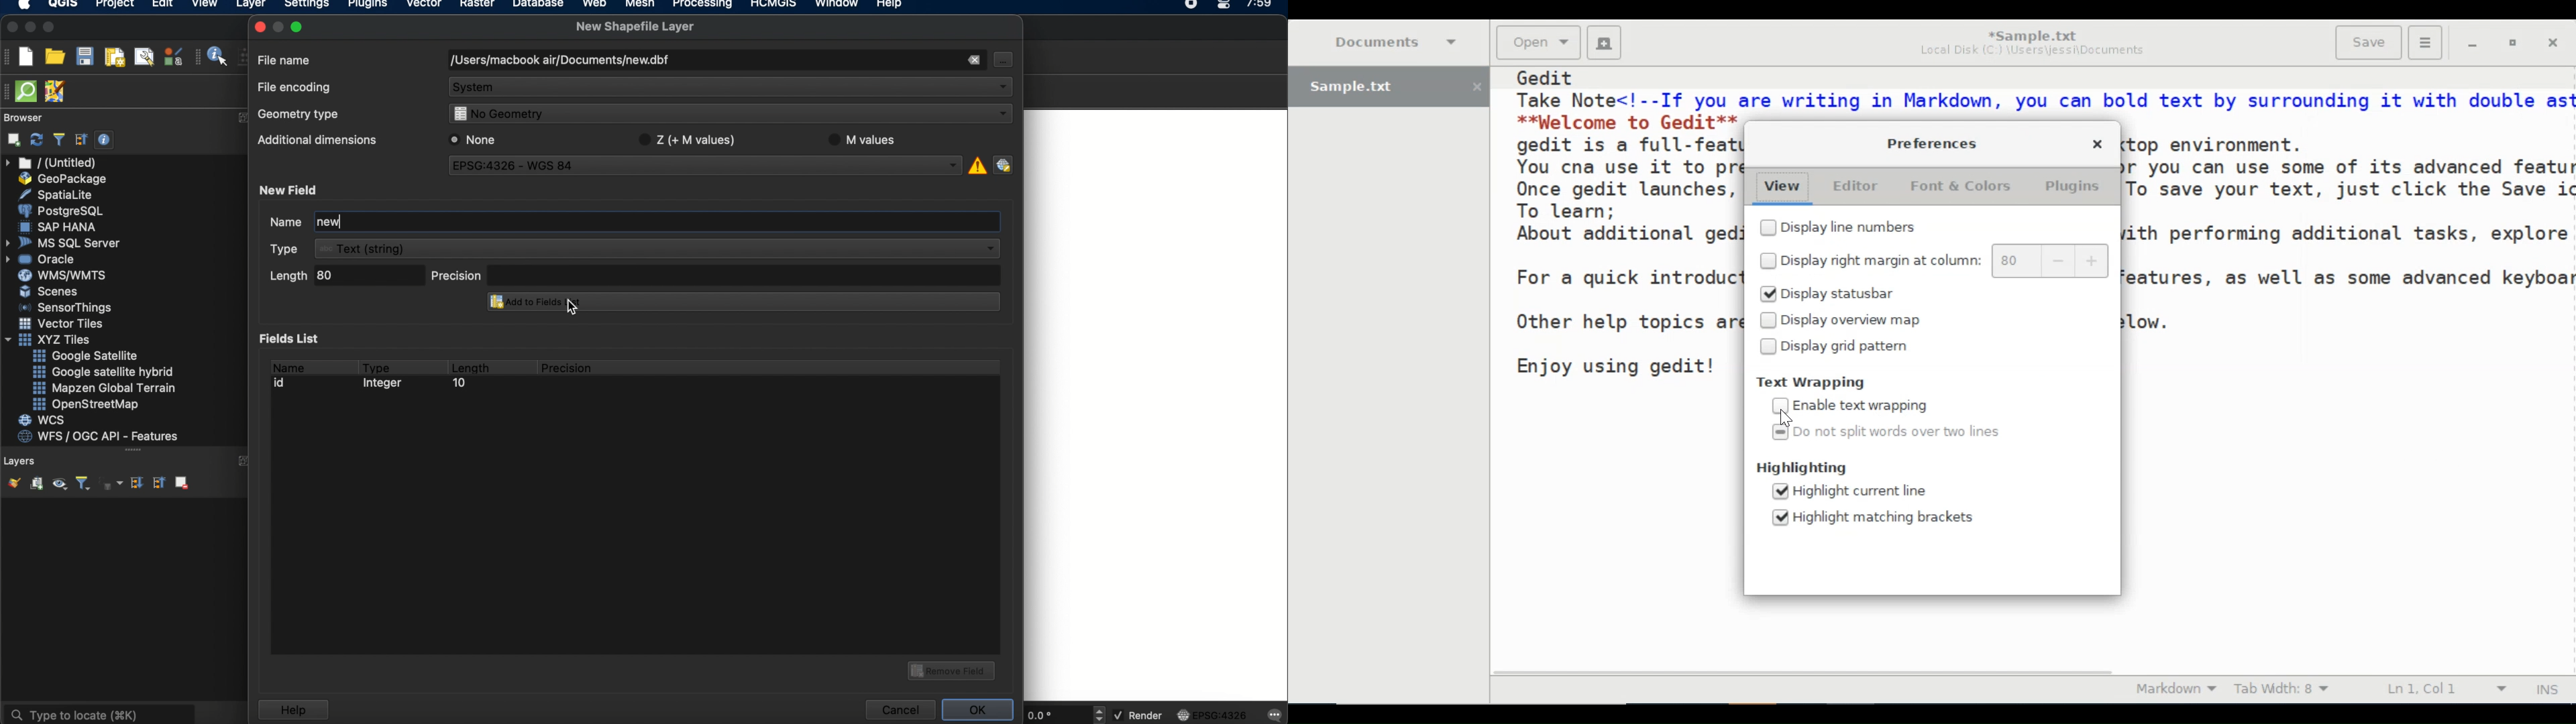 The image size is (2576, 728). What do you see at coordinates (2031, 34) in the screenshot?
I see `*Sample.txt` at bounding box center [2031, 34].